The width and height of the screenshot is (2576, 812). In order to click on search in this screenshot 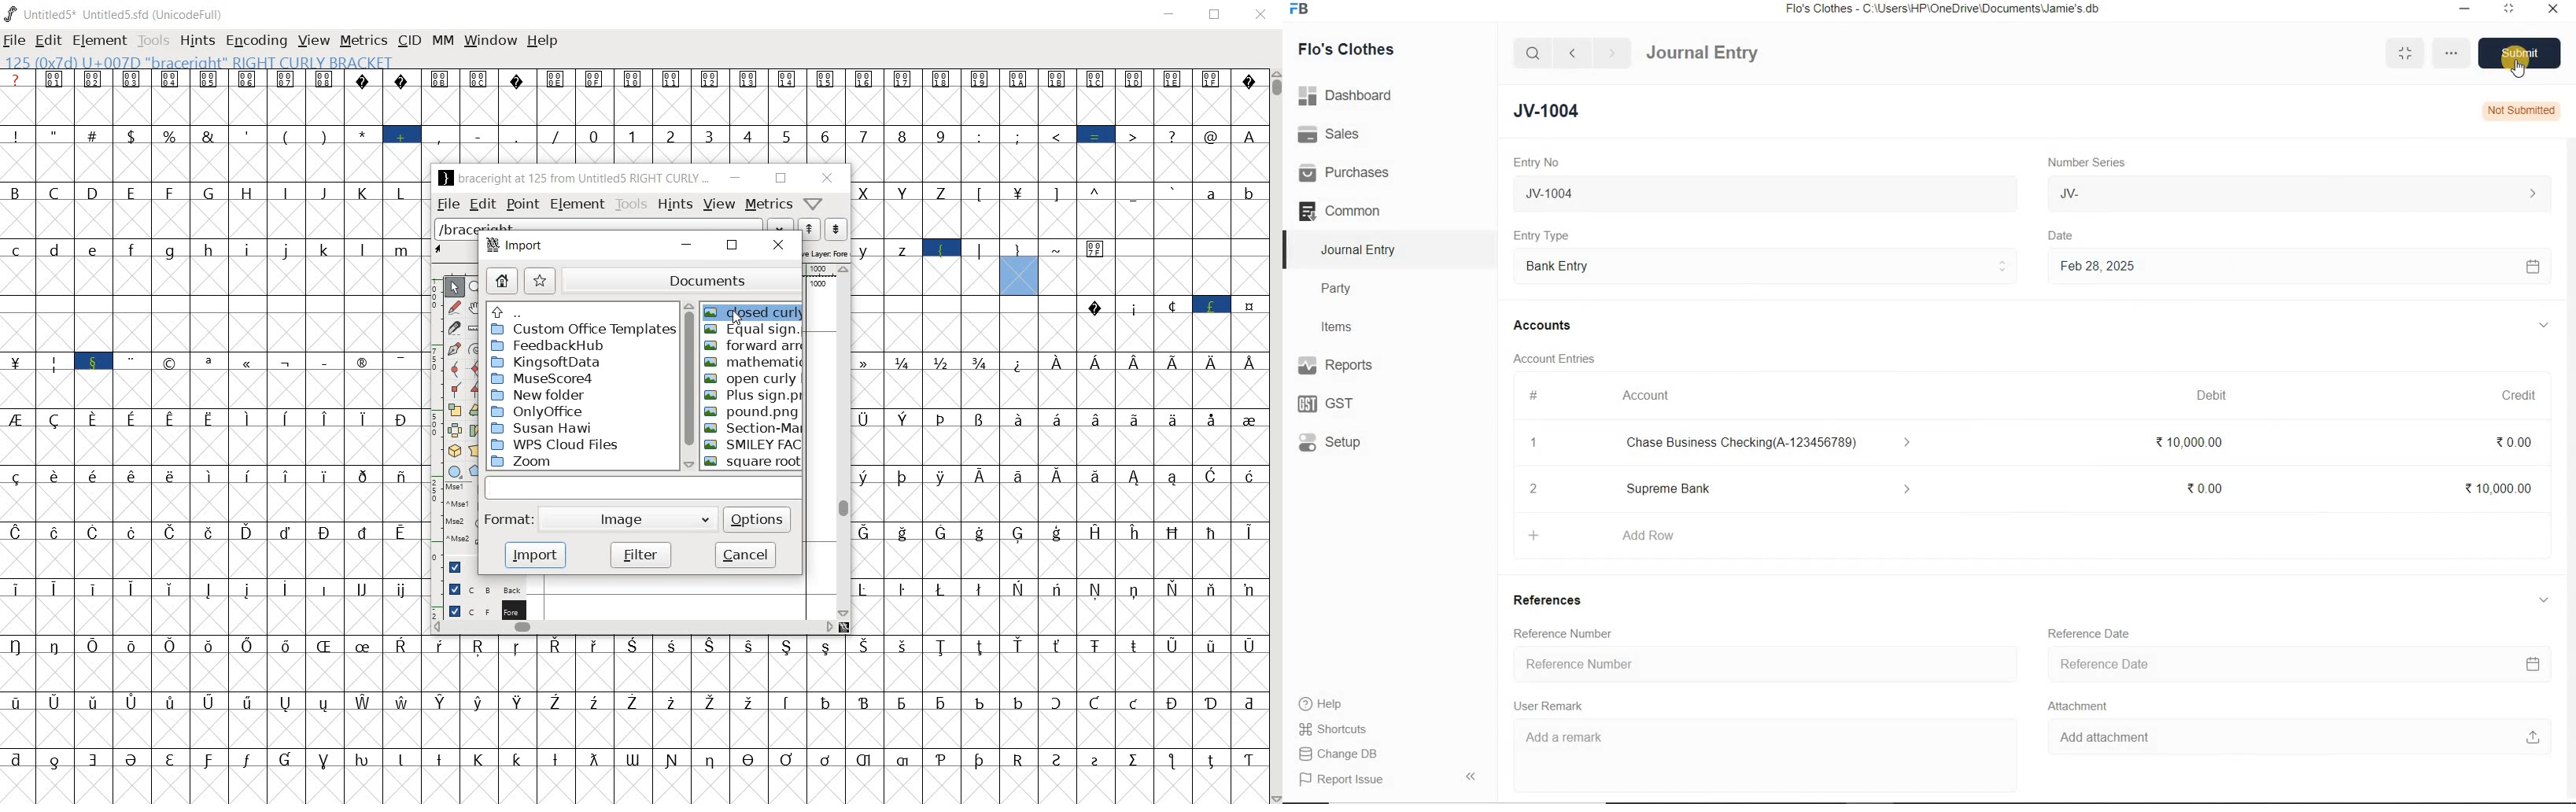, I will do `click(1534, 53)`.